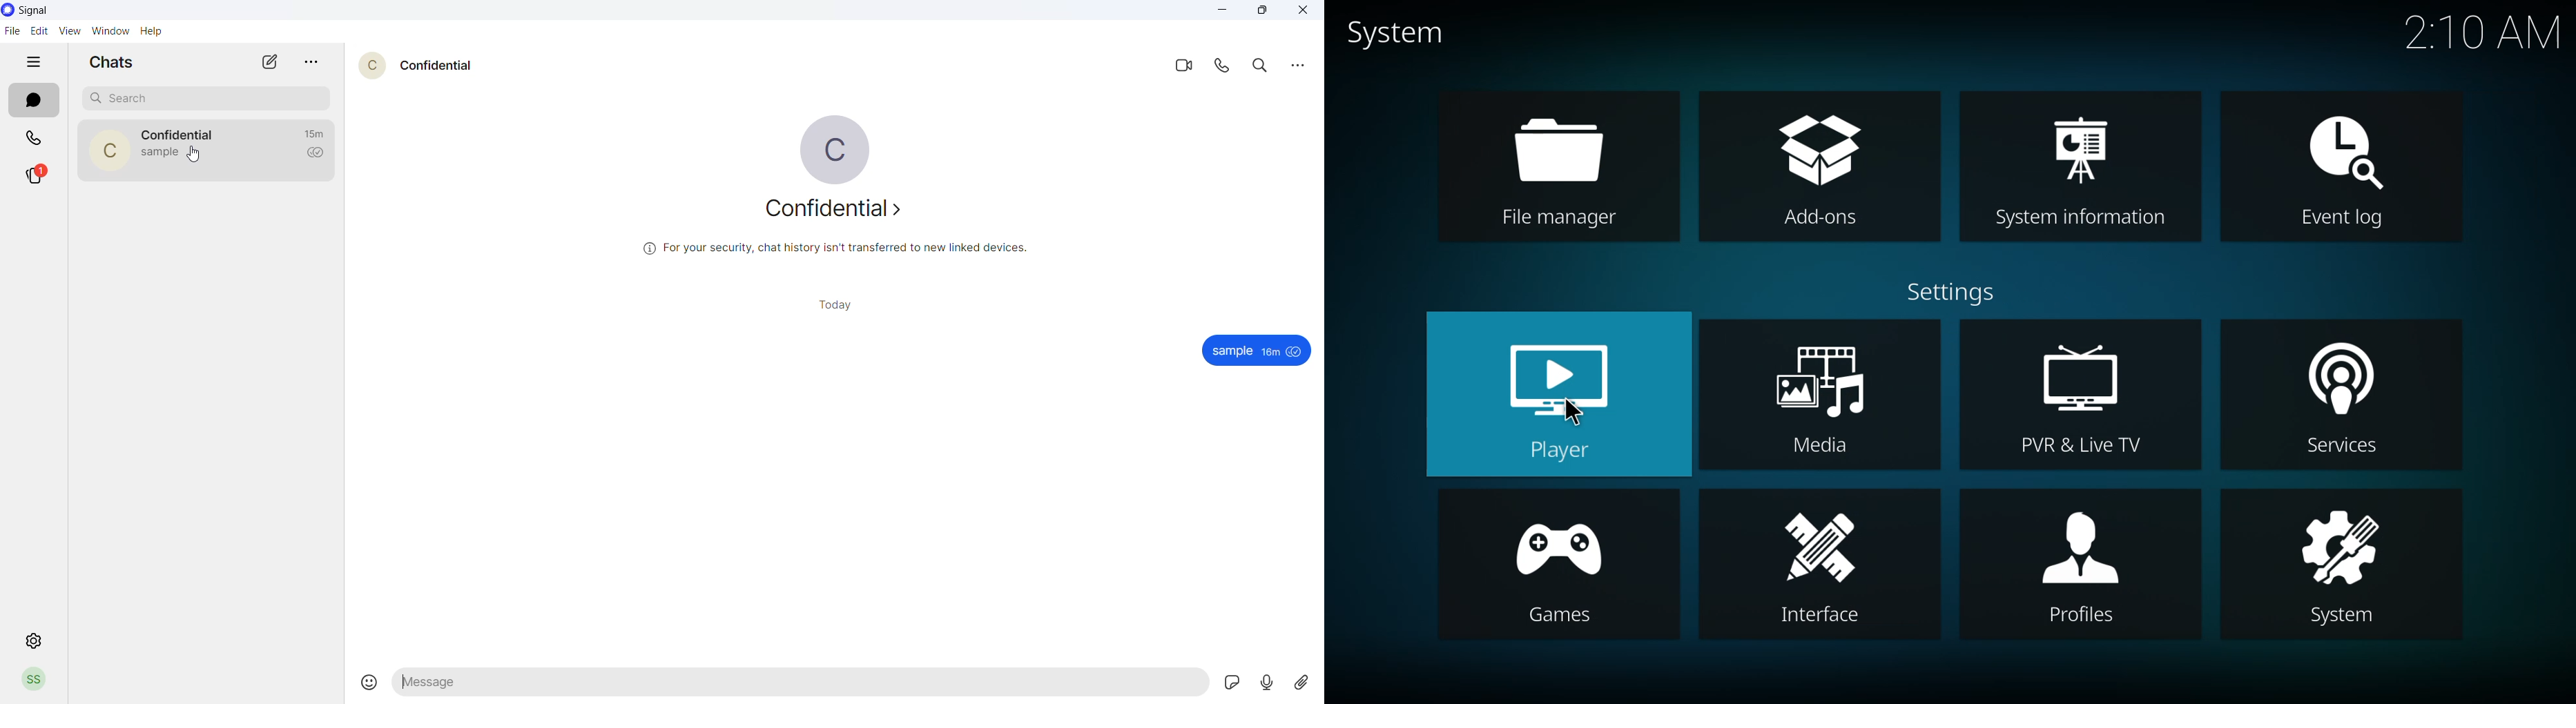 The width and height of the screenshot is (2576, 728). What do you see at coordinates (2341, 564) in the screenshot?
I see `system` at bounding box center [2341, 564].